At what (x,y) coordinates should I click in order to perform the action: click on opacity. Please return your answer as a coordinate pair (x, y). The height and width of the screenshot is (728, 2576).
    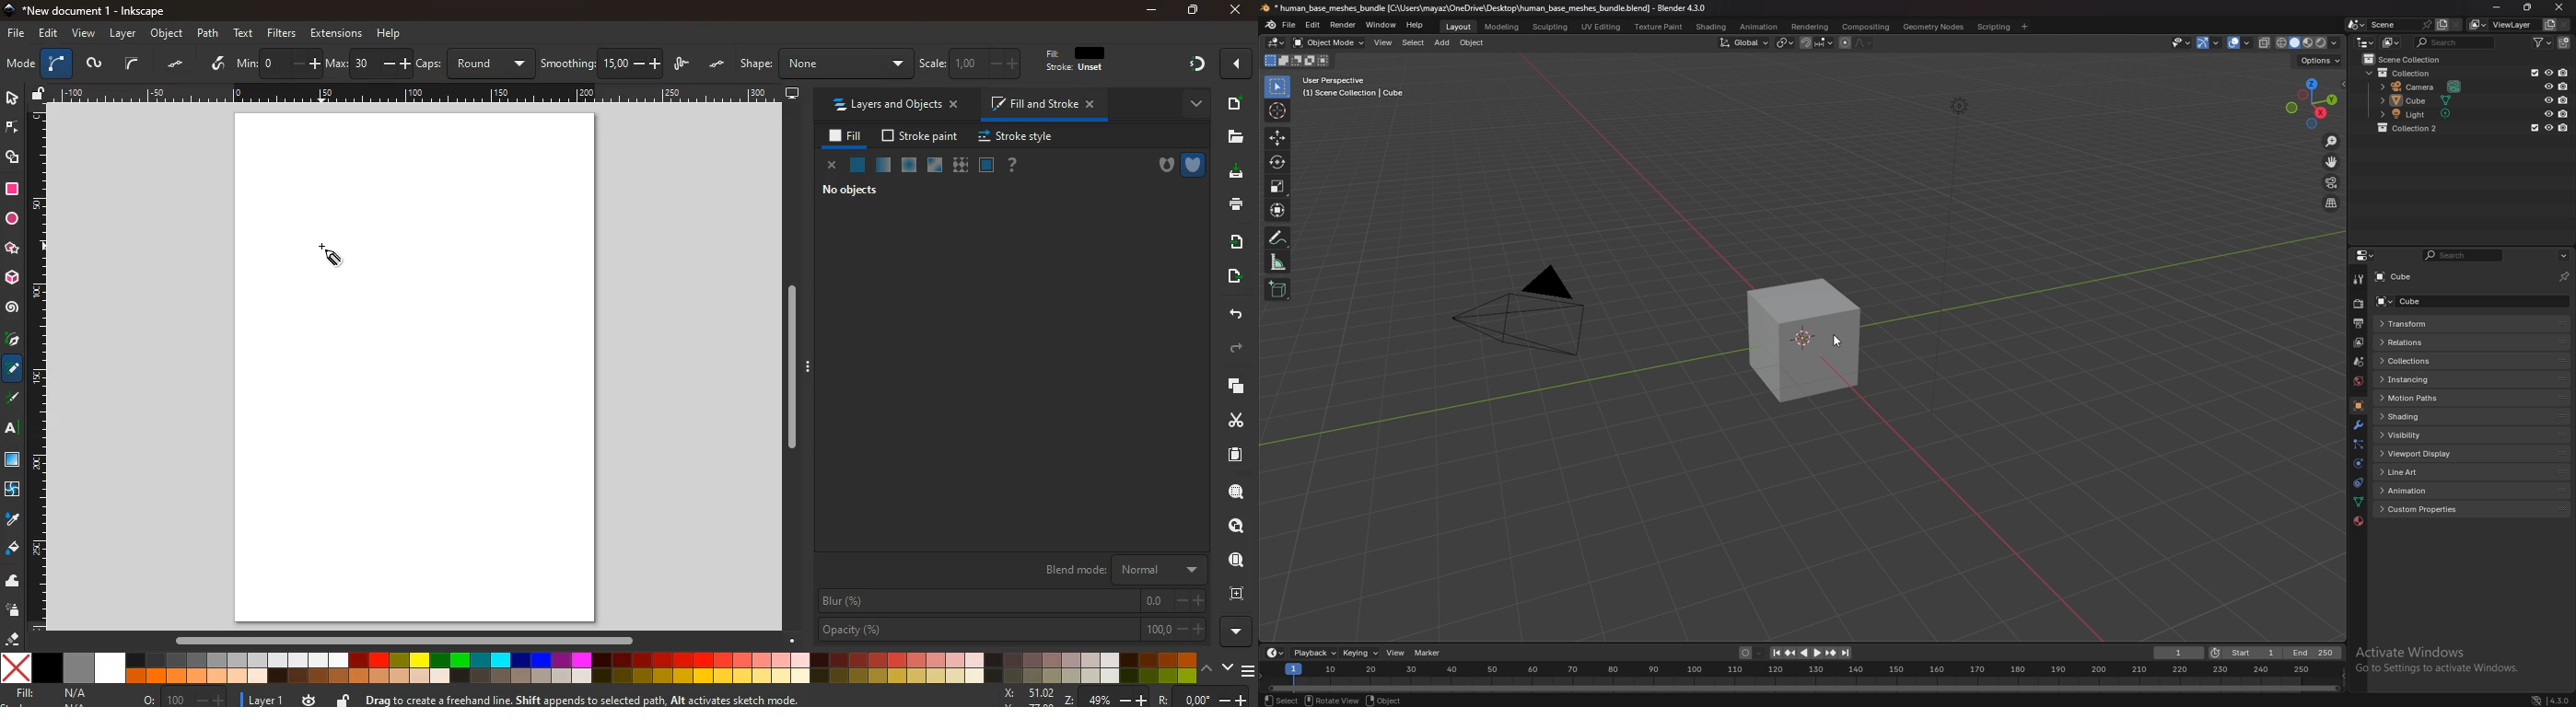
    Looking at the image, I should click on (884, 166).